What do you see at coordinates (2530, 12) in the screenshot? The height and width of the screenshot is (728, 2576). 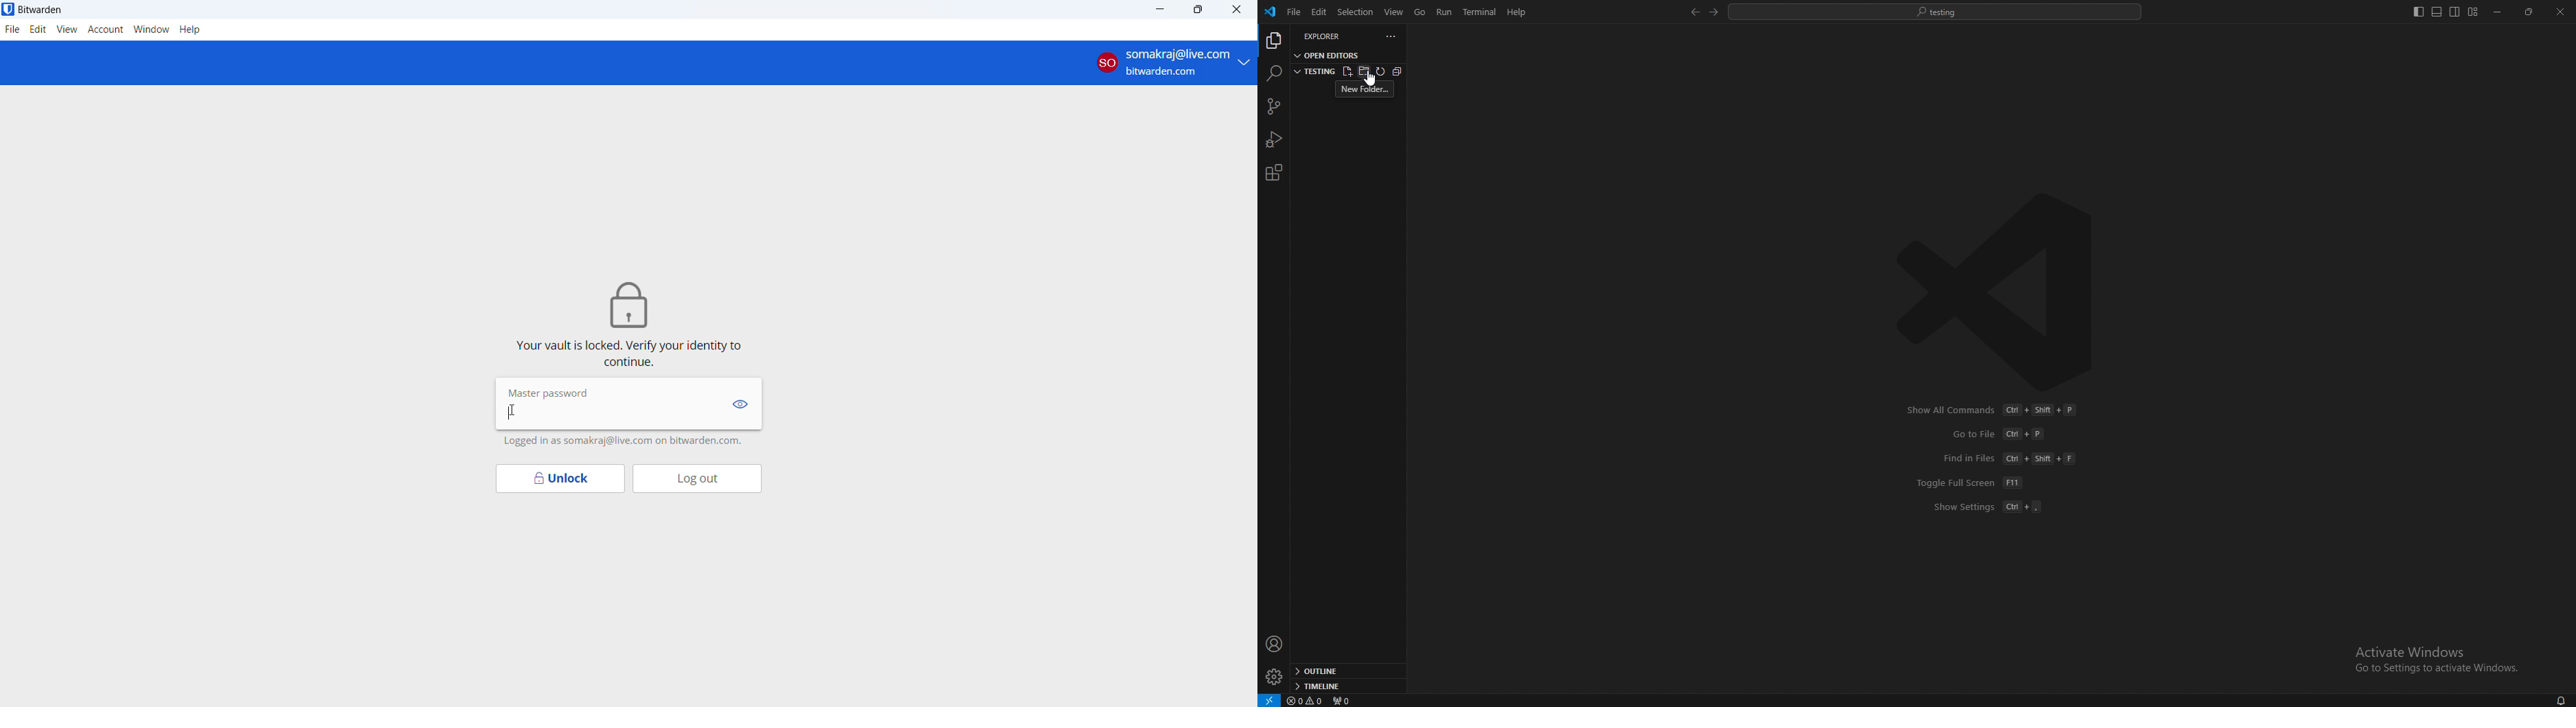 I see `resize` at bounding box center [2530, 12].